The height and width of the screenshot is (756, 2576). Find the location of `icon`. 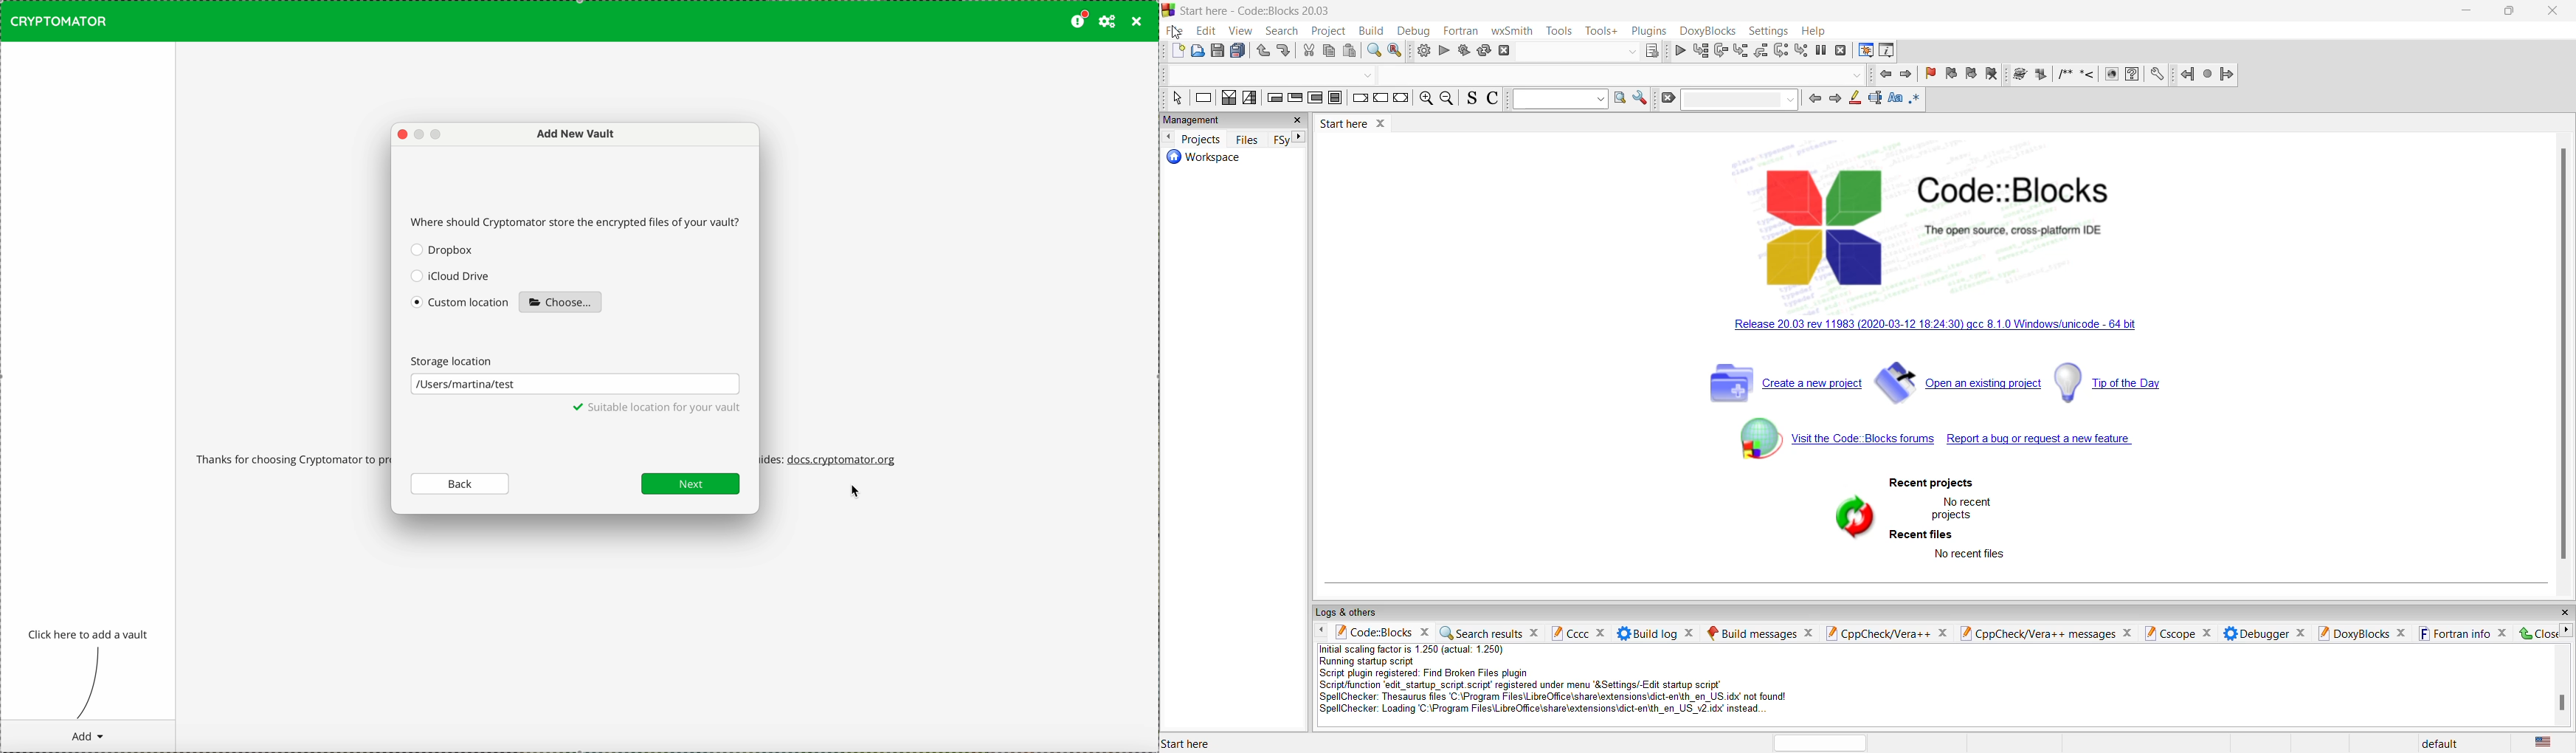

icon is located at coordinates (2043, 75).